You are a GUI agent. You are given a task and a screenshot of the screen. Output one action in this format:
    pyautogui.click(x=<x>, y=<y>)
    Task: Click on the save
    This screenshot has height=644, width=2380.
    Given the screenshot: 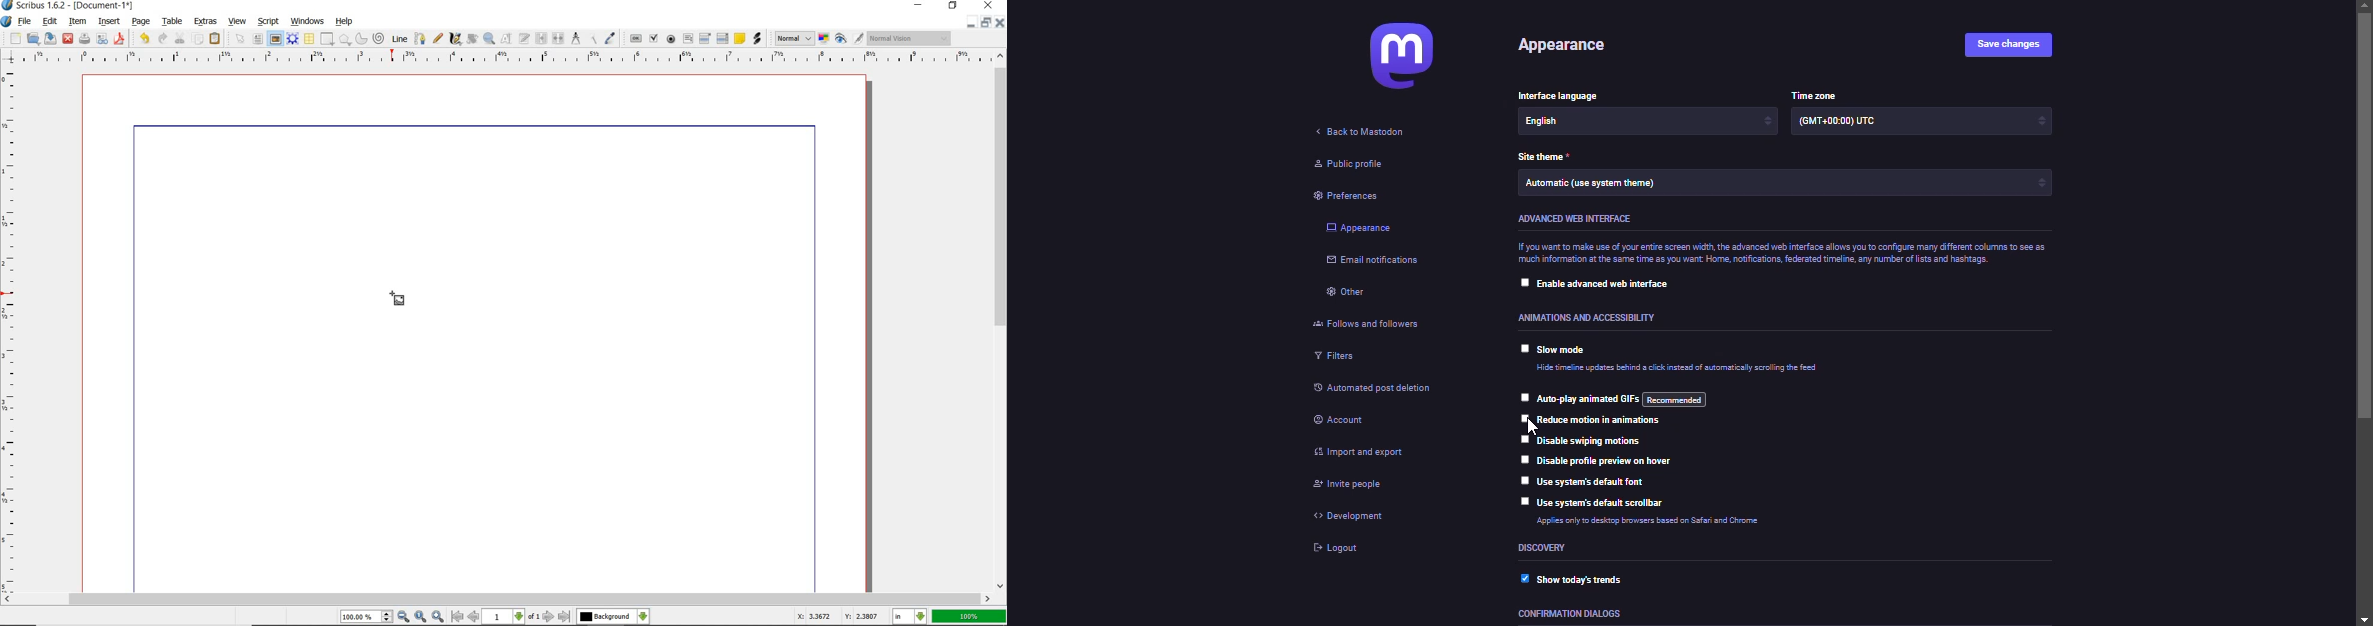 What is the action you would take?
    pyautogui.click(x=52, y=38)
    